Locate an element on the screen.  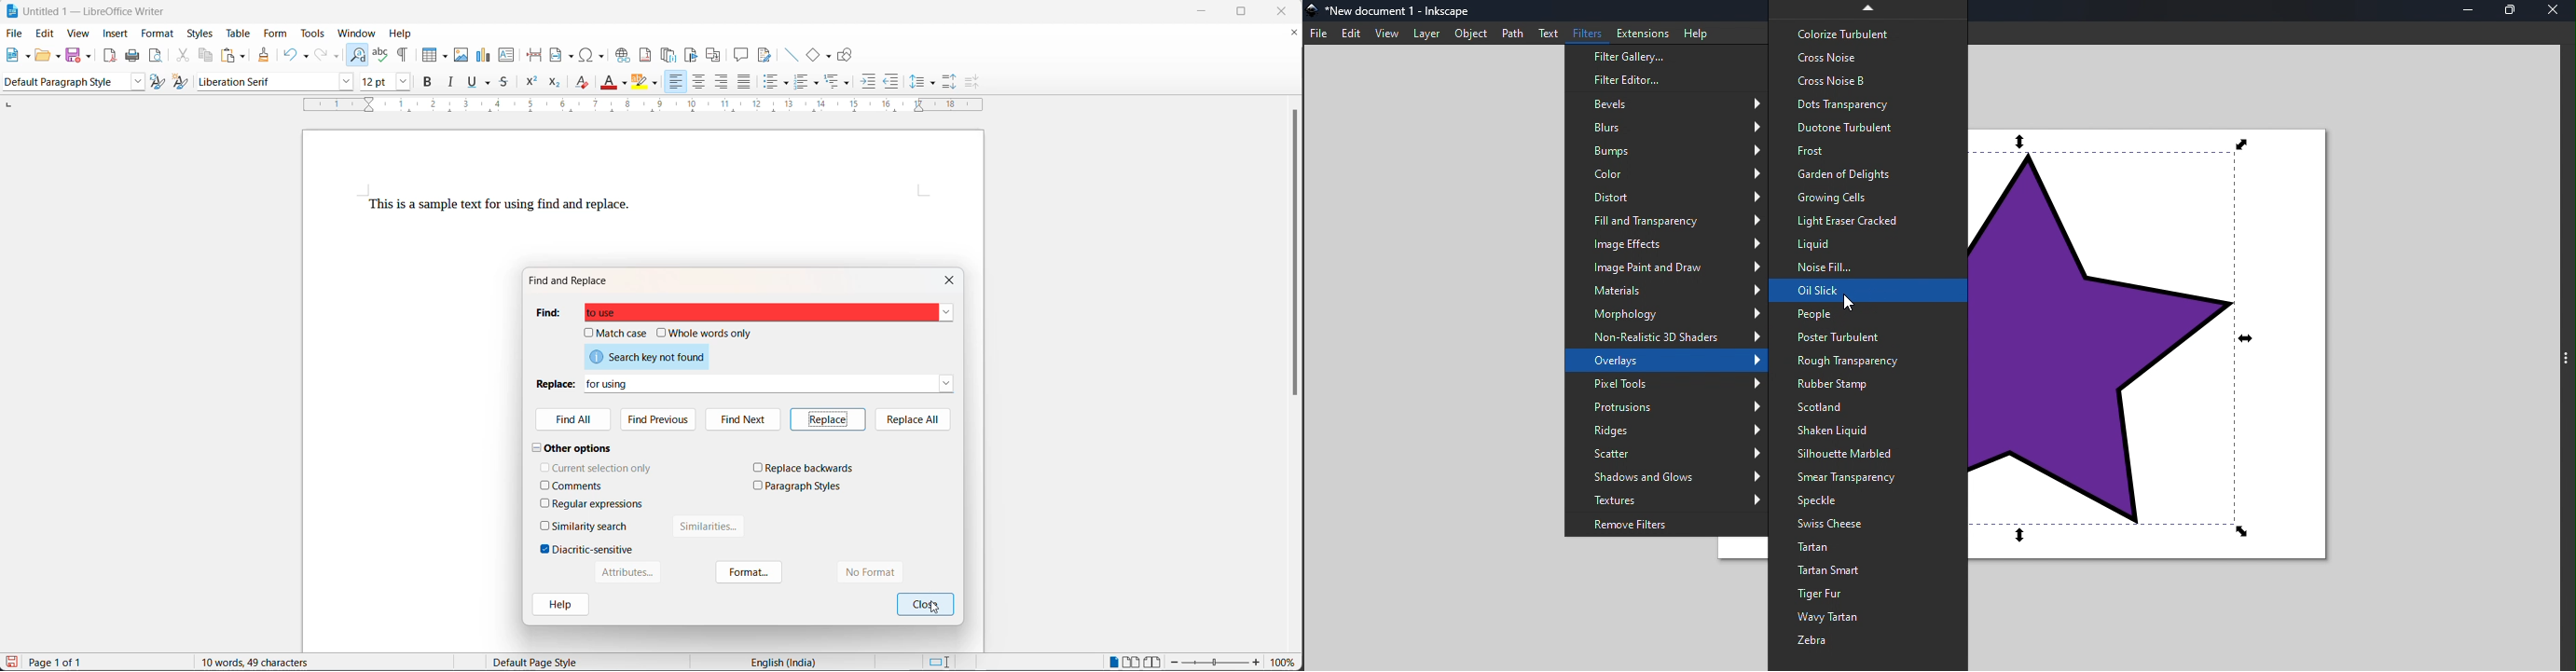
Frost is located at coordinates (1867, 152).